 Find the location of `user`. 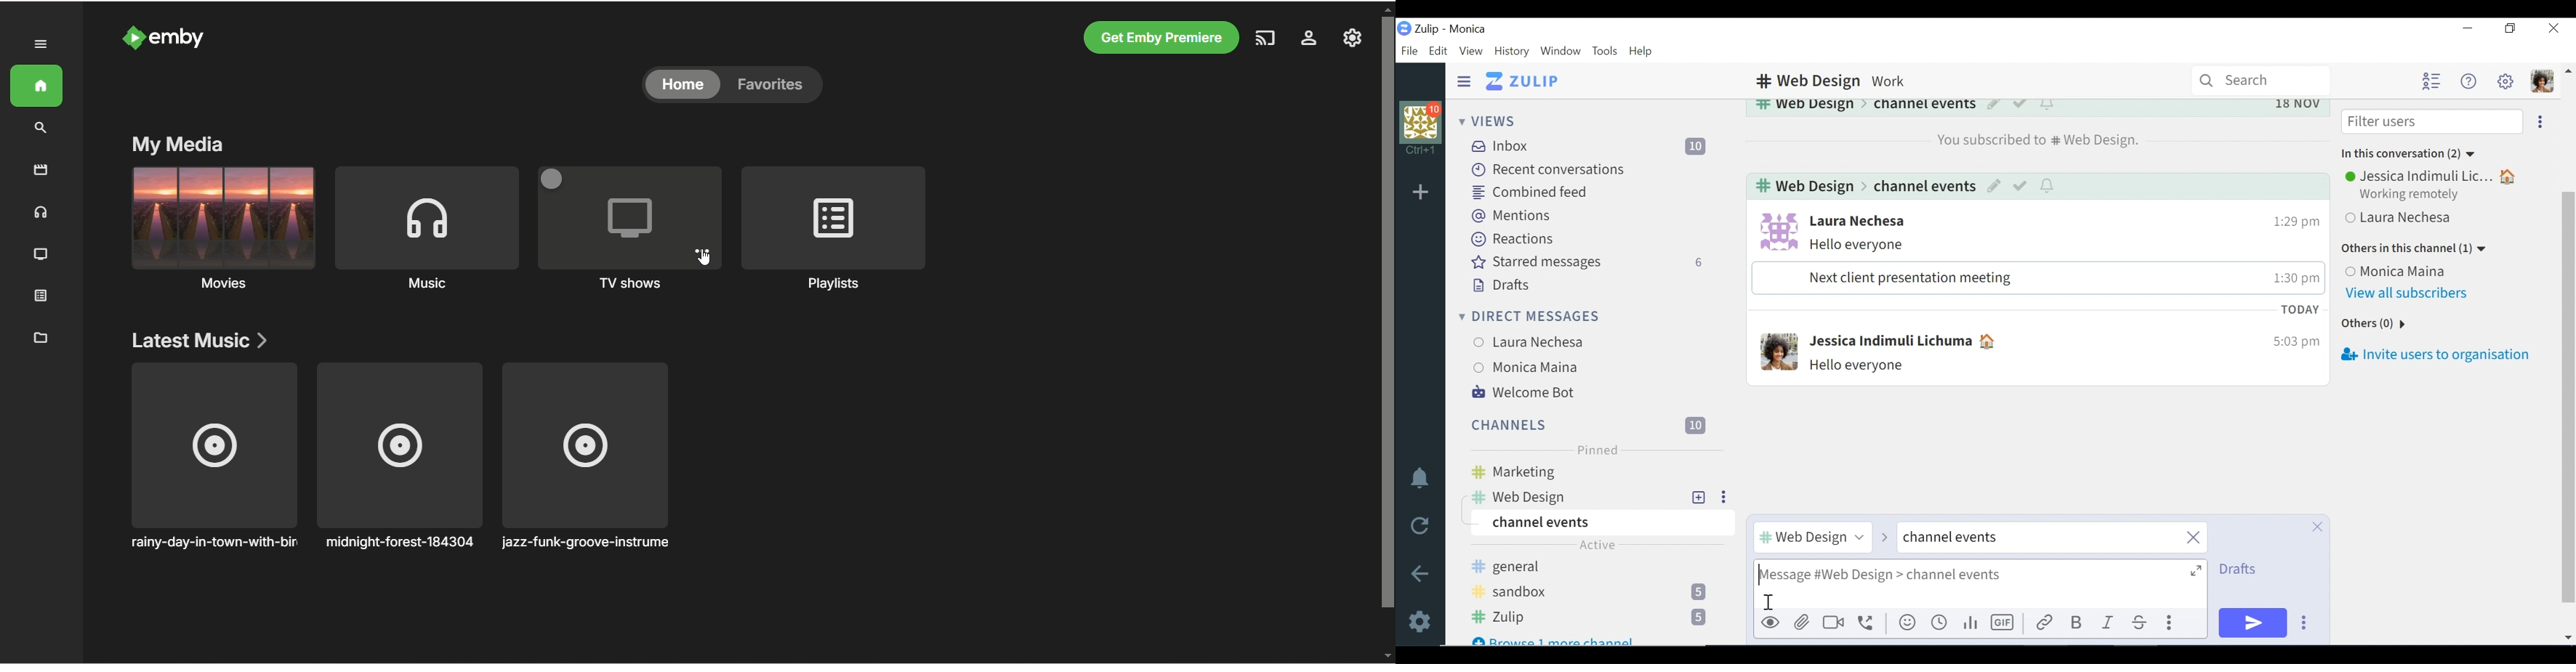

user is located at coordinates (1859, 220).